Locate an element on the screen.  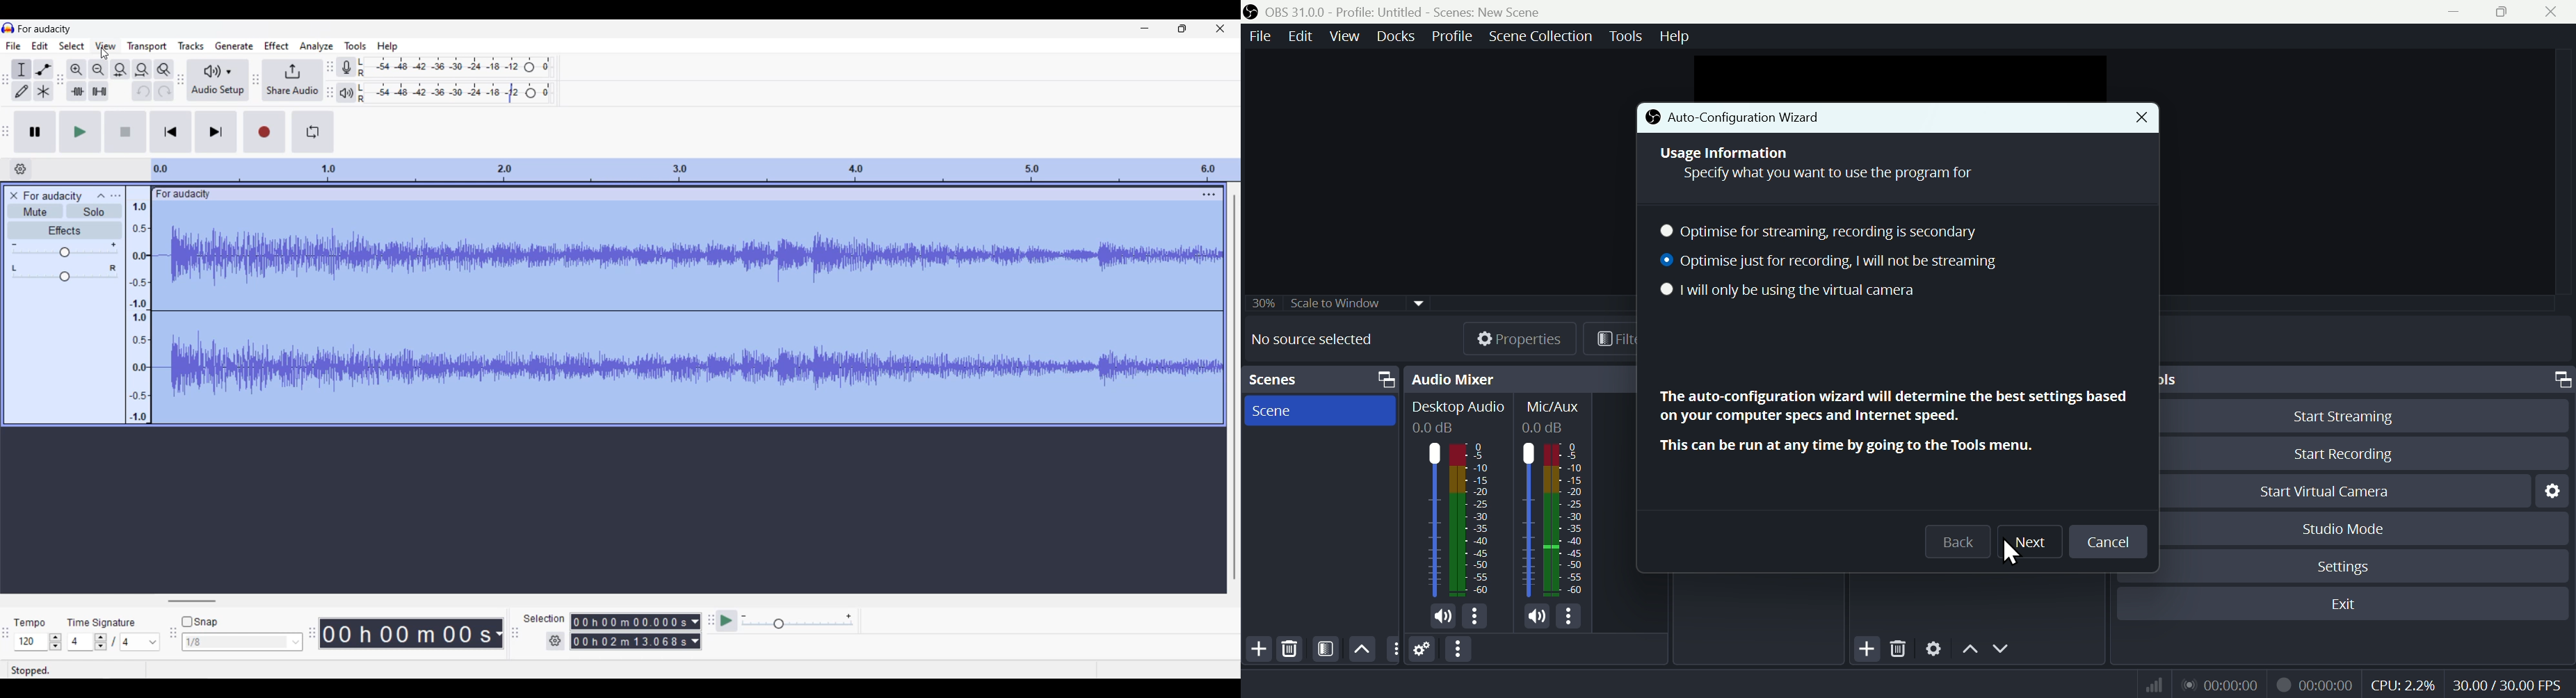
Close is located at coordinates (2134, 118).